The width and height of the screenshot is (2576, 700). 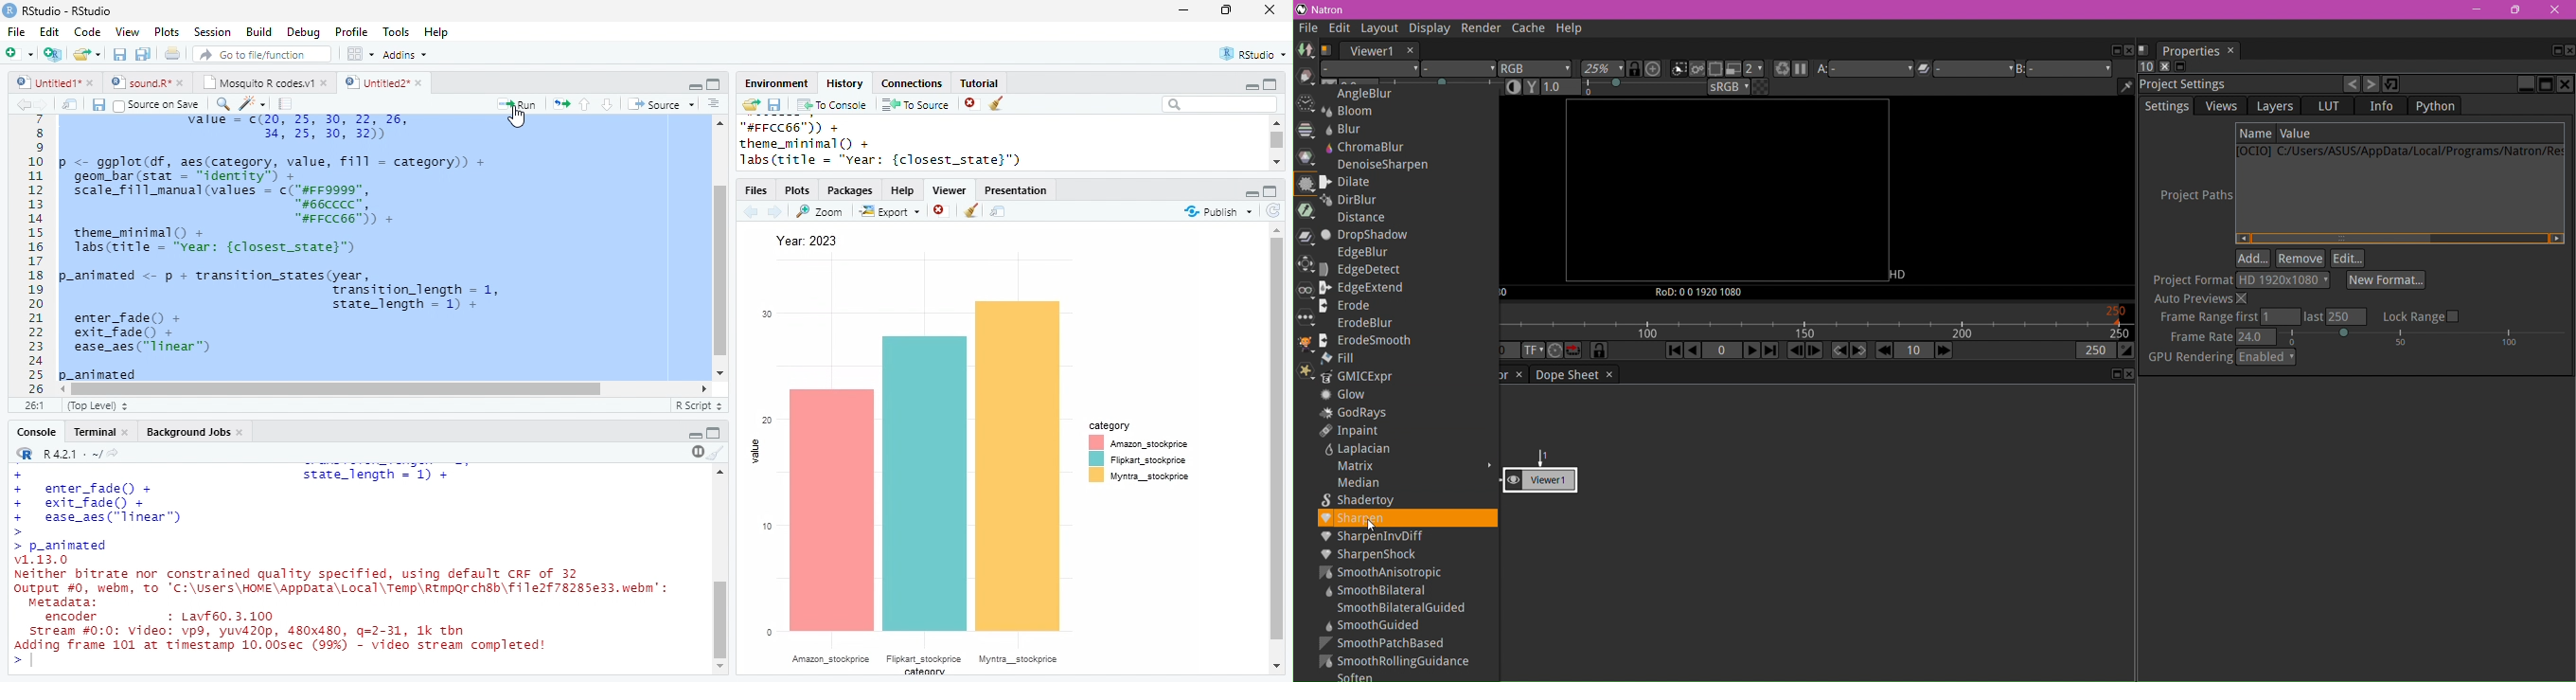 I want to click on save, so click(x=774, y=104).